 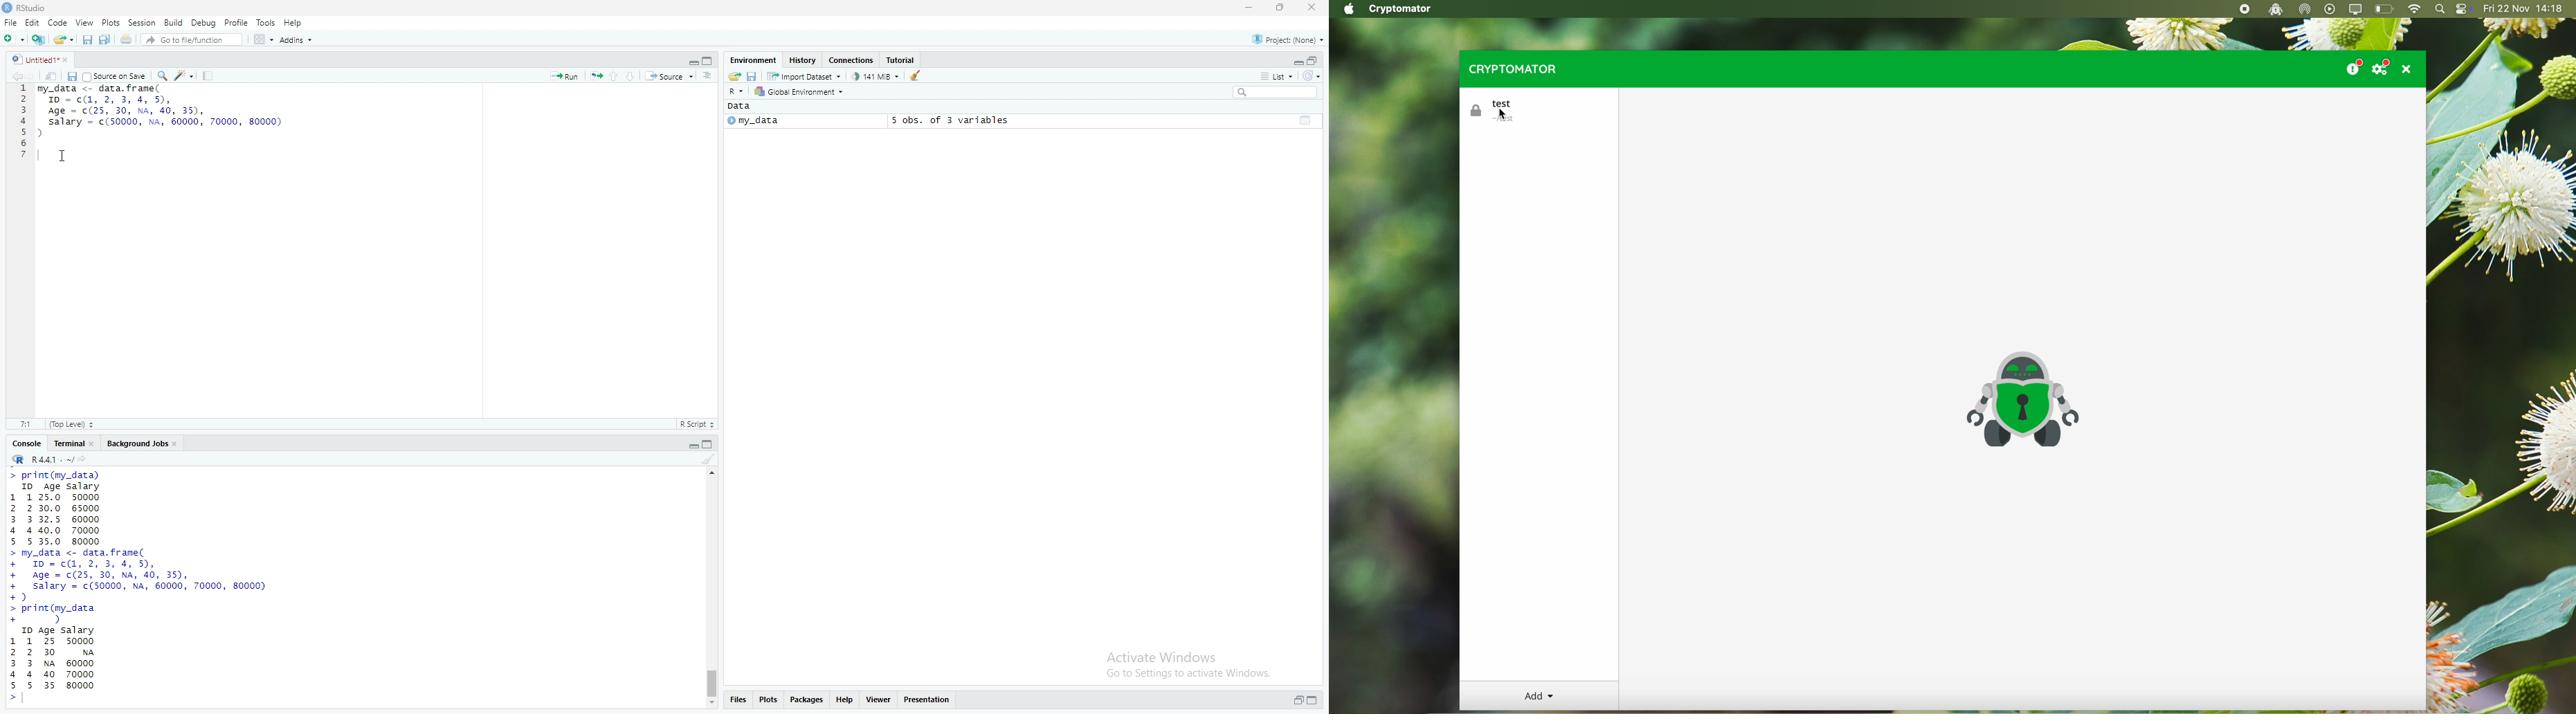 What do you see at coordinates (1297, 701) in the screenshot?
I see `expand` at bounding box center [1297, 701].